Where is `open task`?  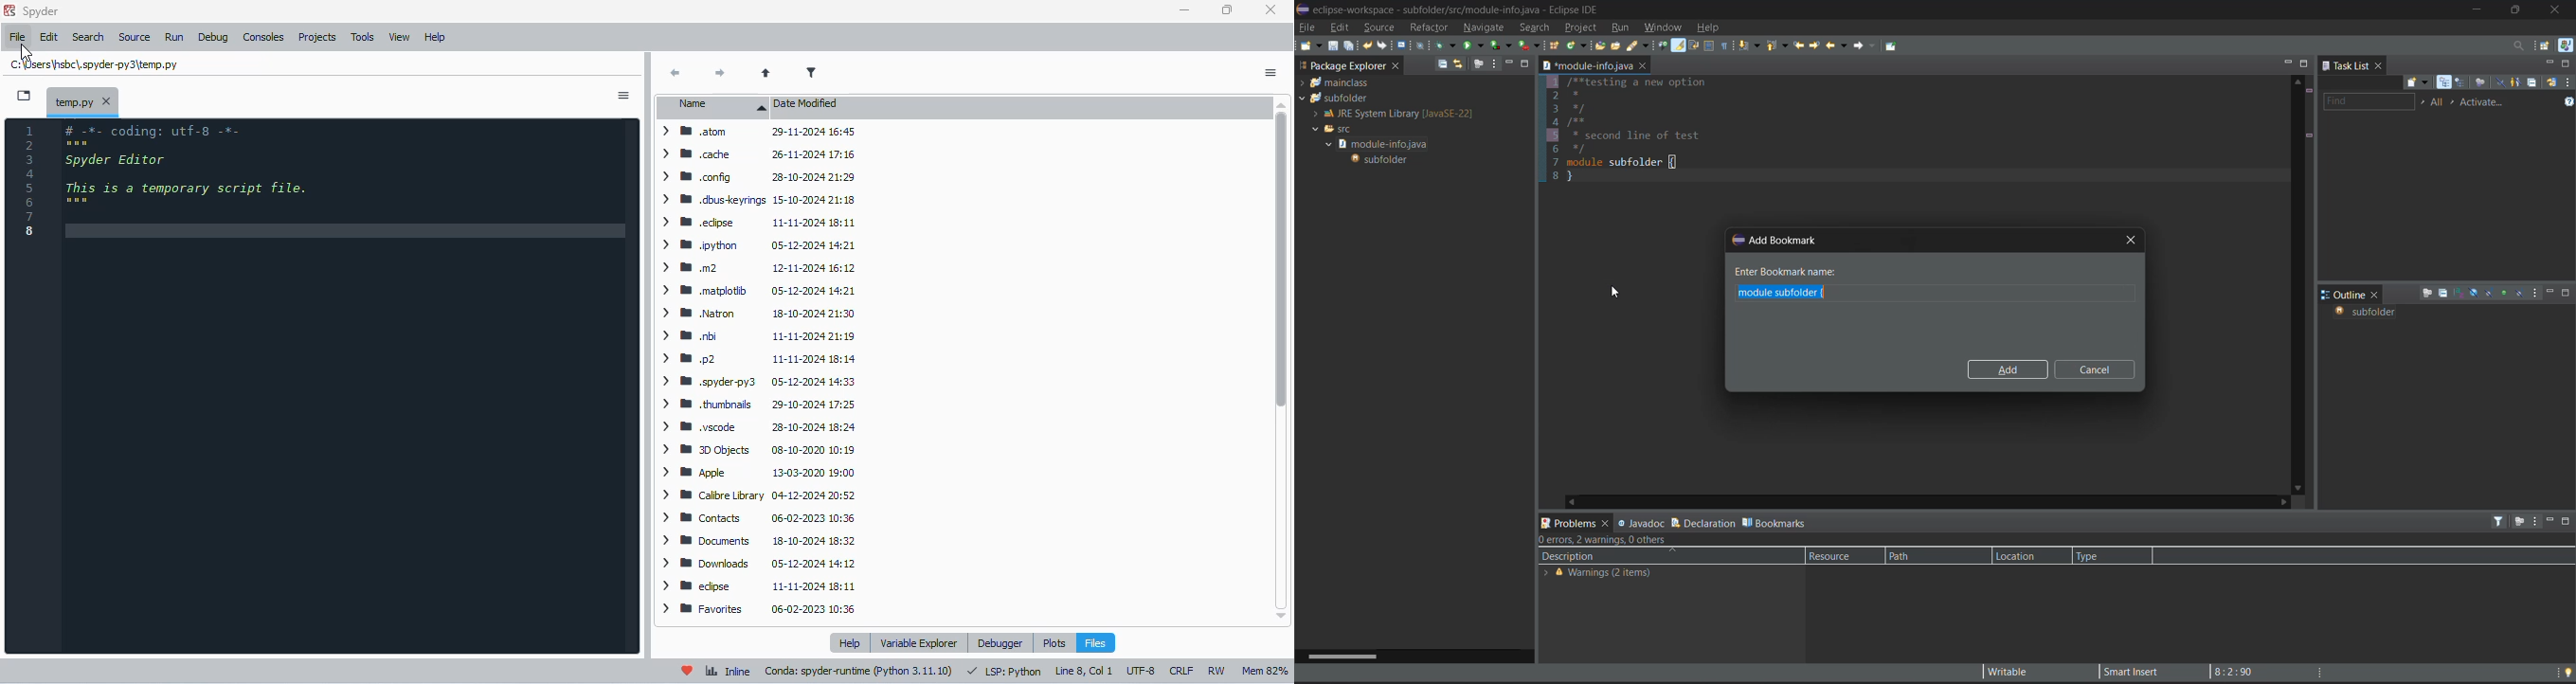 open task is located at coordinates (1619, 48).